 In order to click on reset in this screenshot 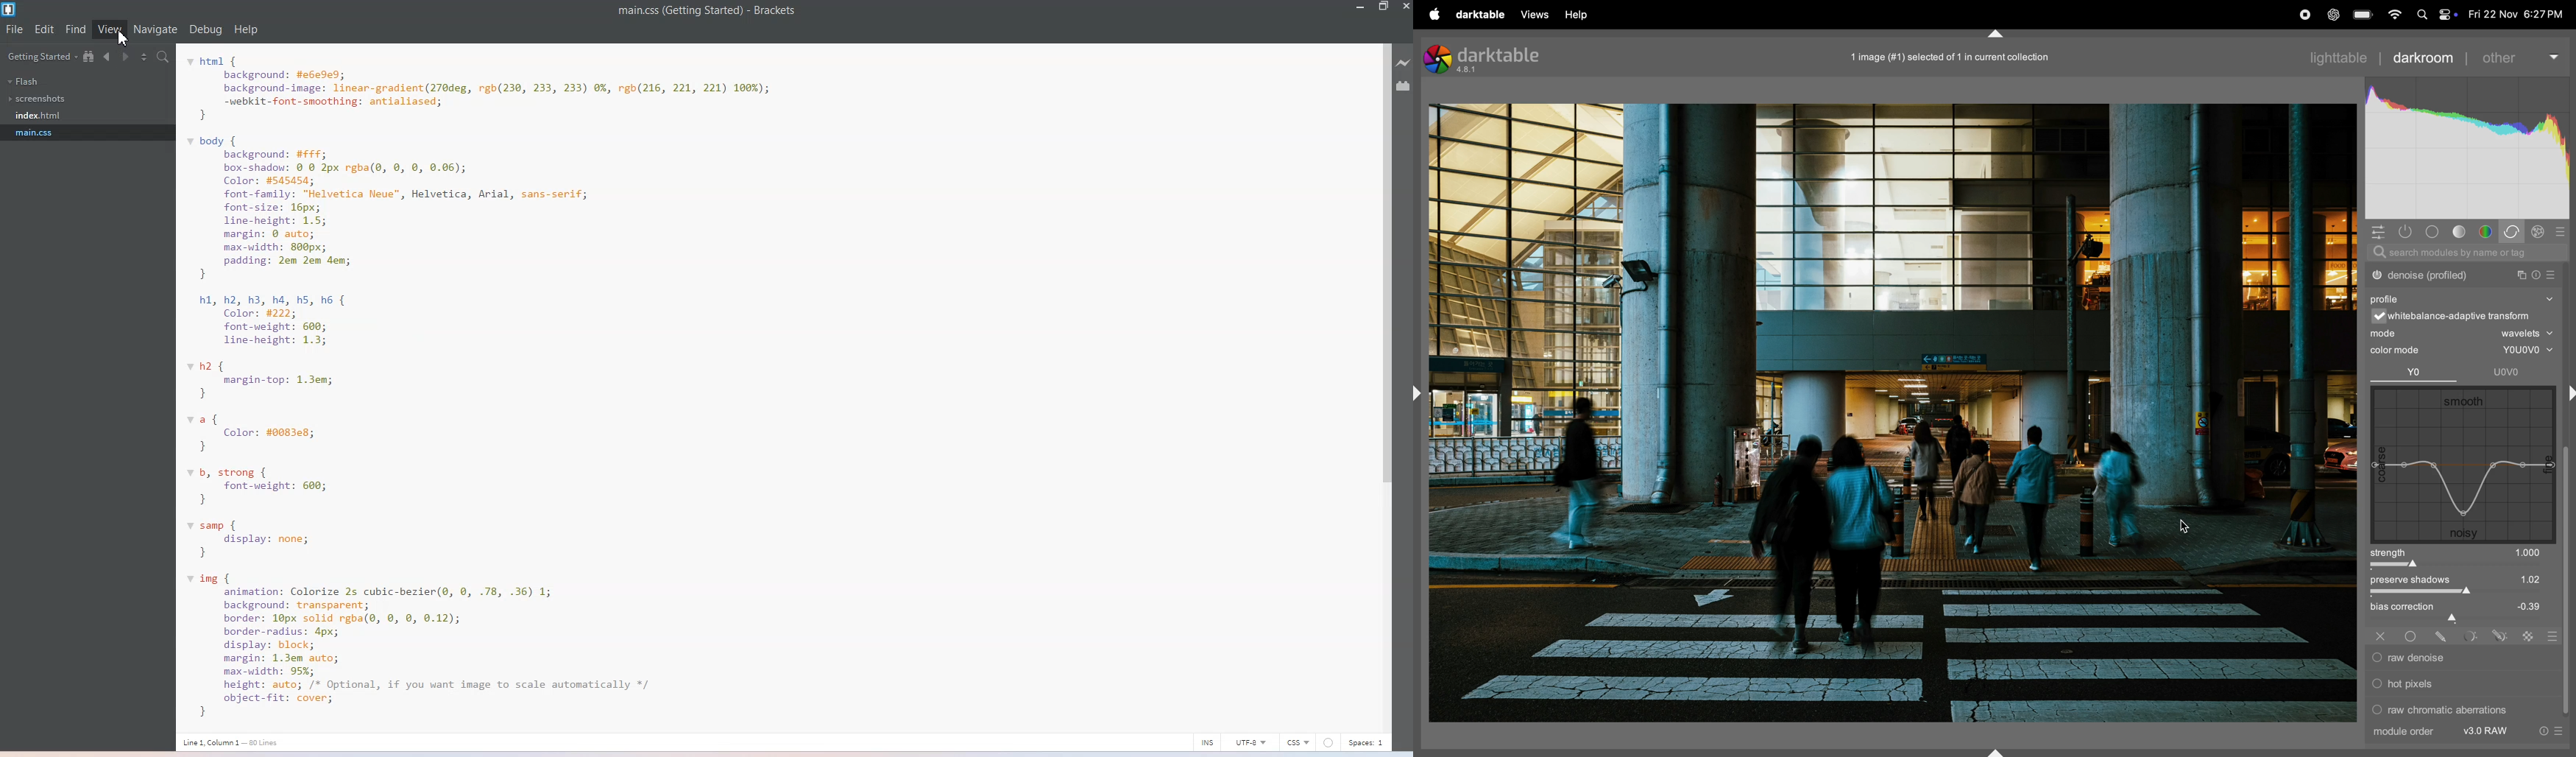, I will do `click(2546, 731)`.